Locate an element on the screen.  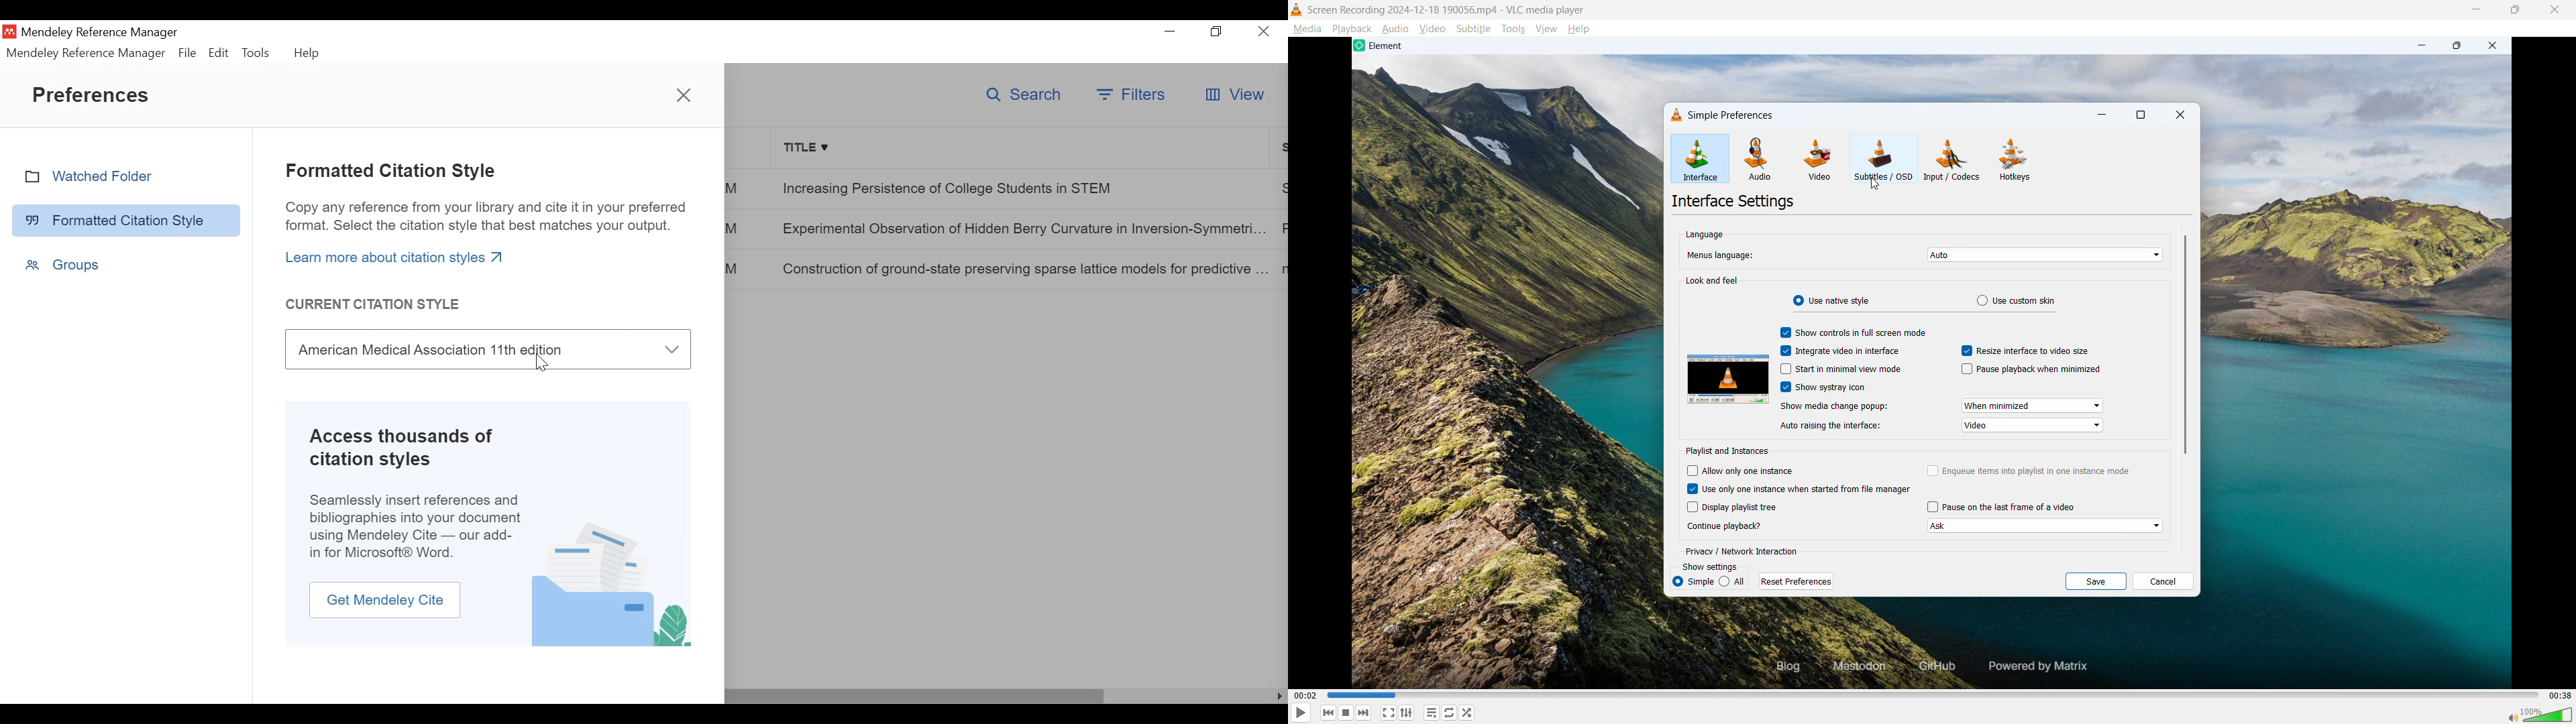
Media  is located at coordinates (1307, 29).